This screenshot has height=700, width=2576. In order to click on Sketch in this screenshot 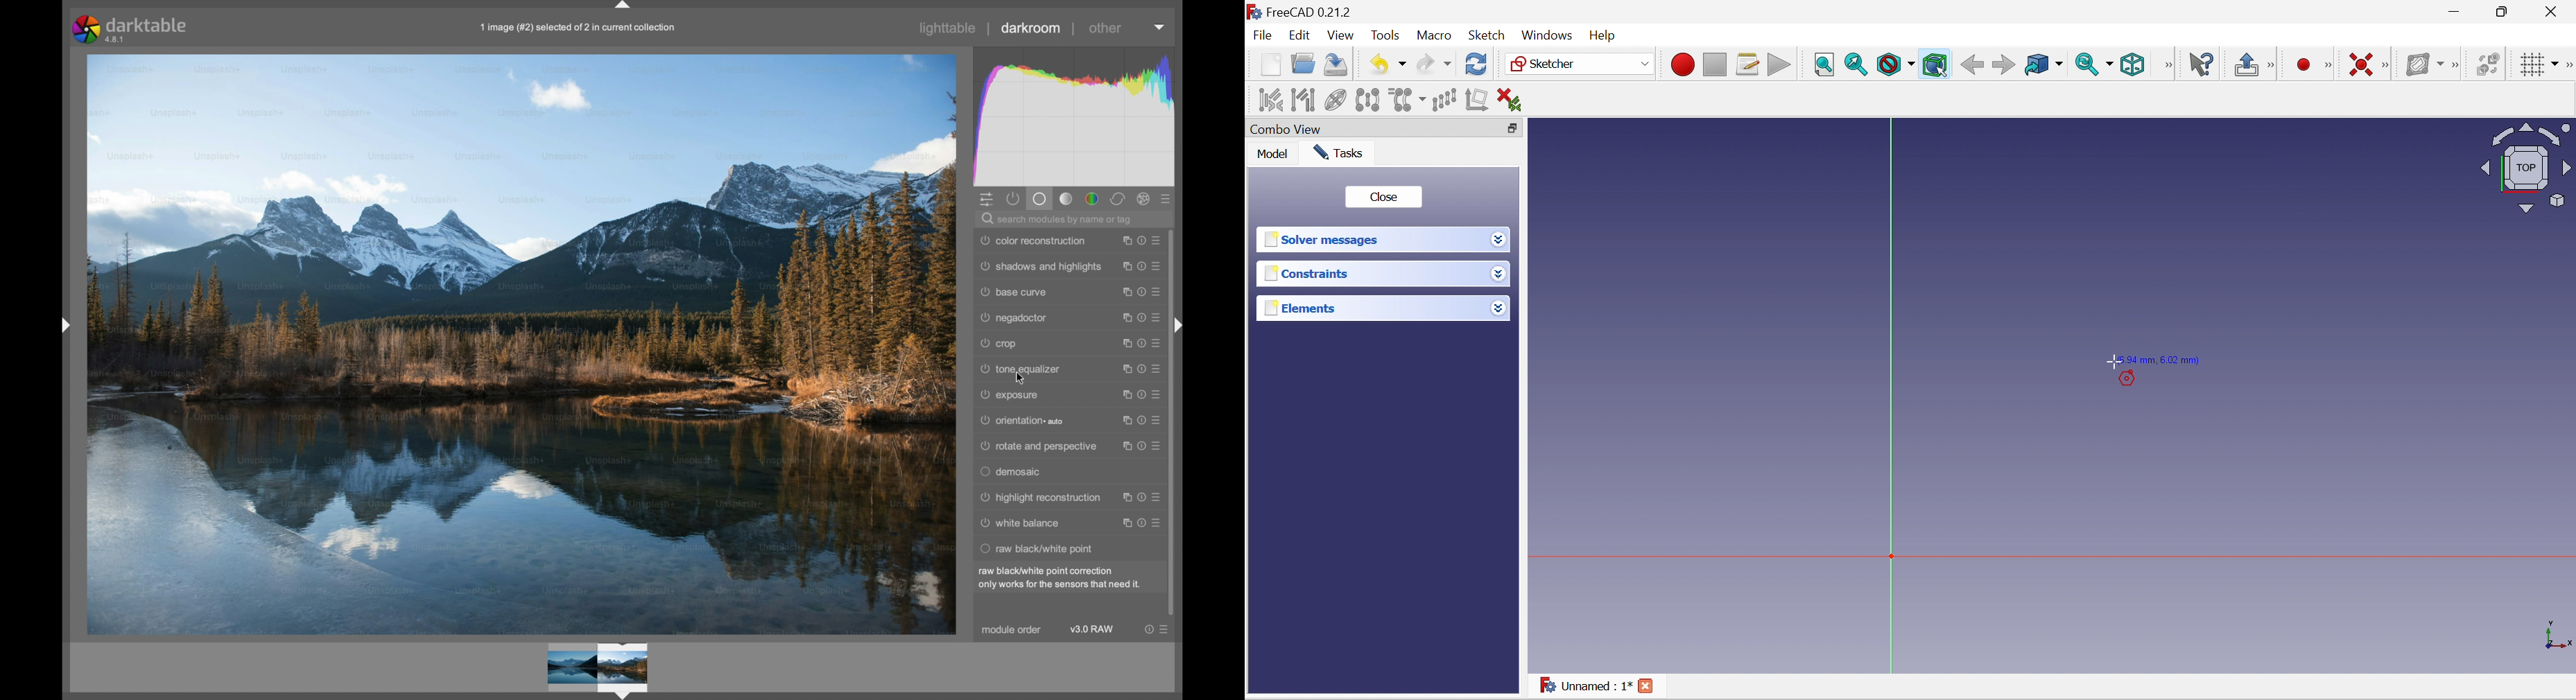, I will do `click(1487, 35)`.